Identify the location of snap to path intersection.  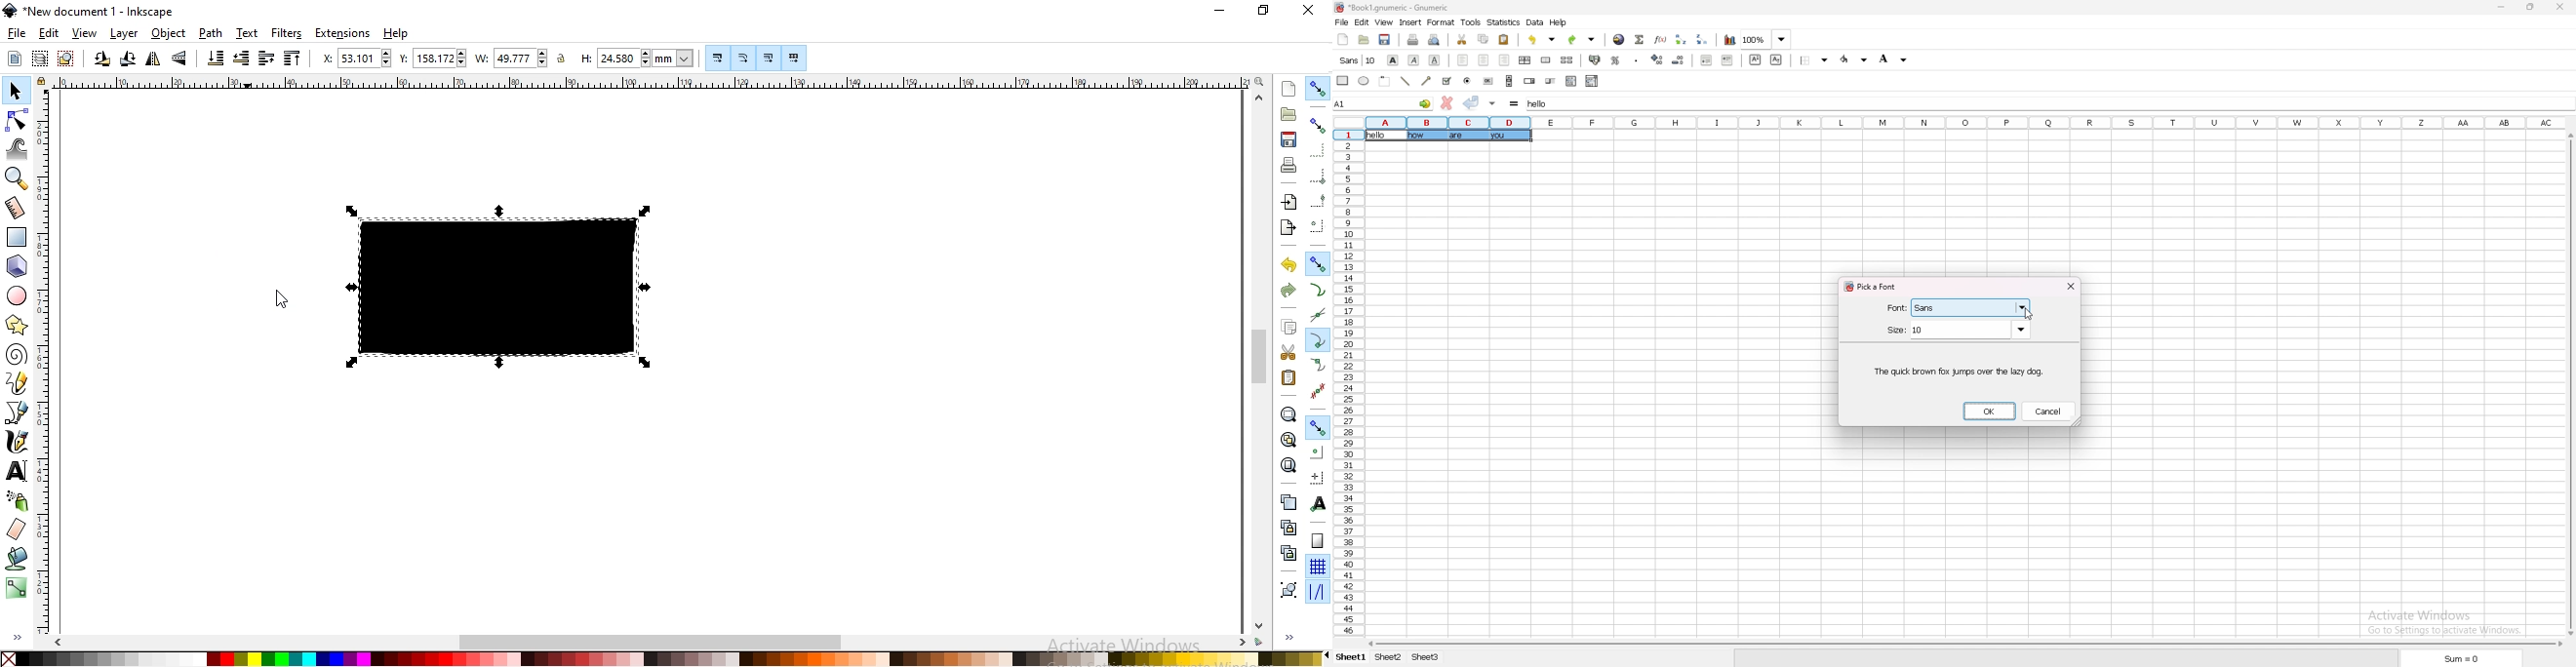
(1317, 318).